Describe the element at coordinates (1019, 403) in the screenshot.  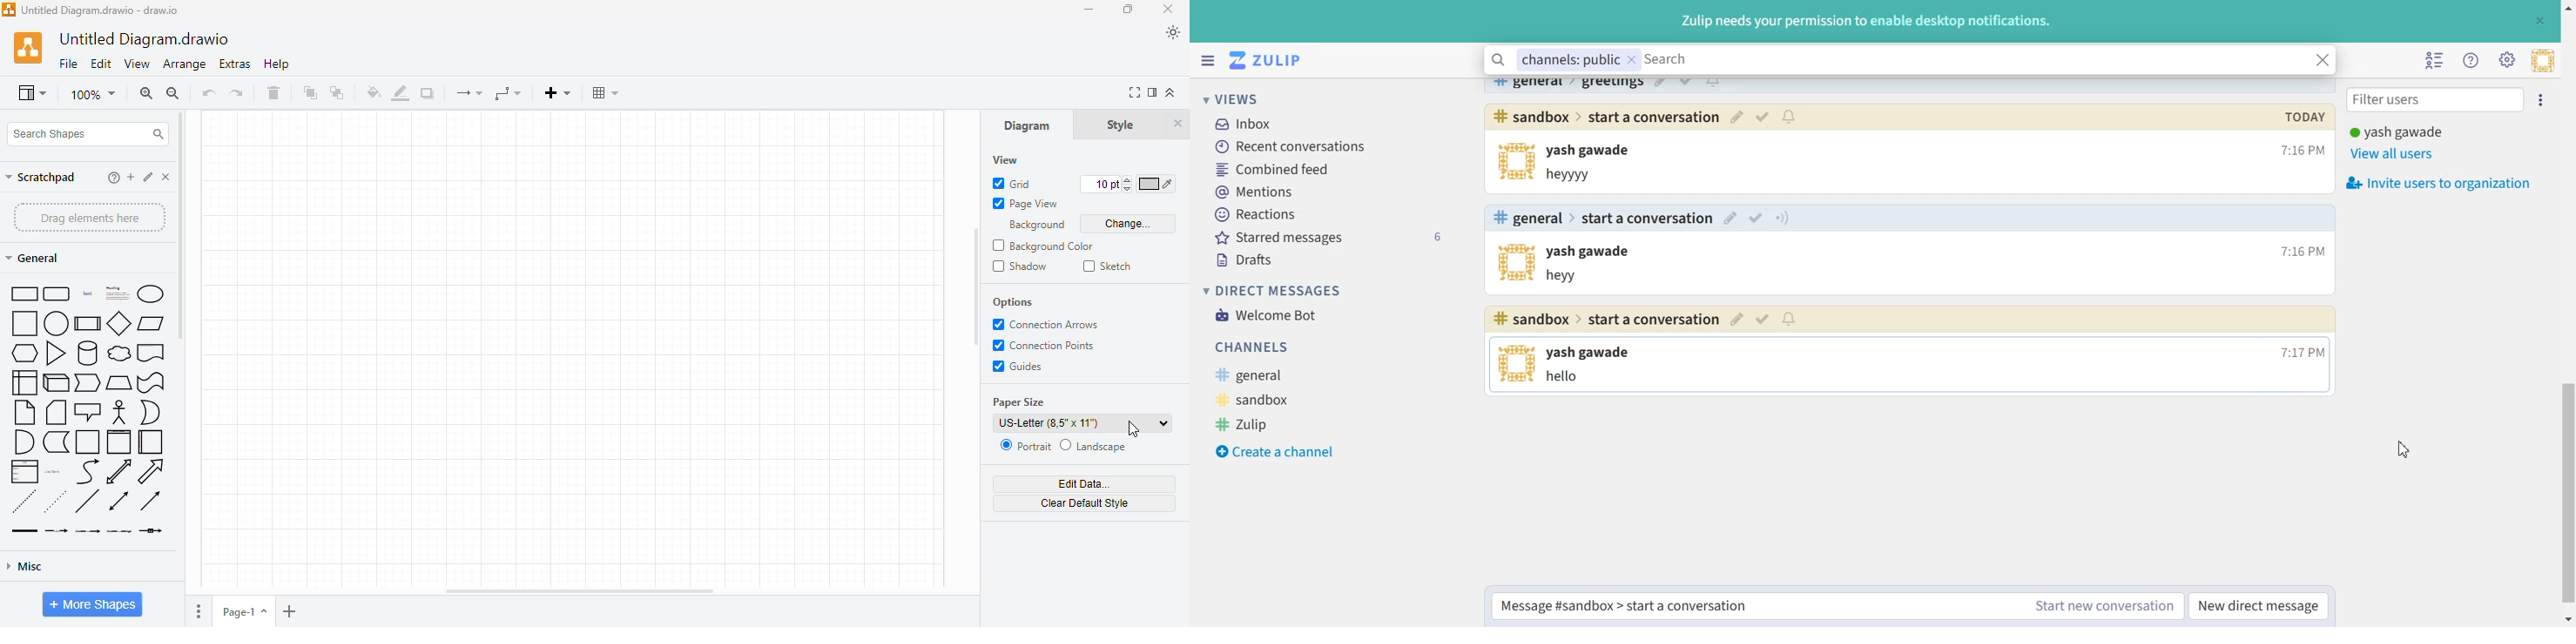
I see `paper size` at that location.